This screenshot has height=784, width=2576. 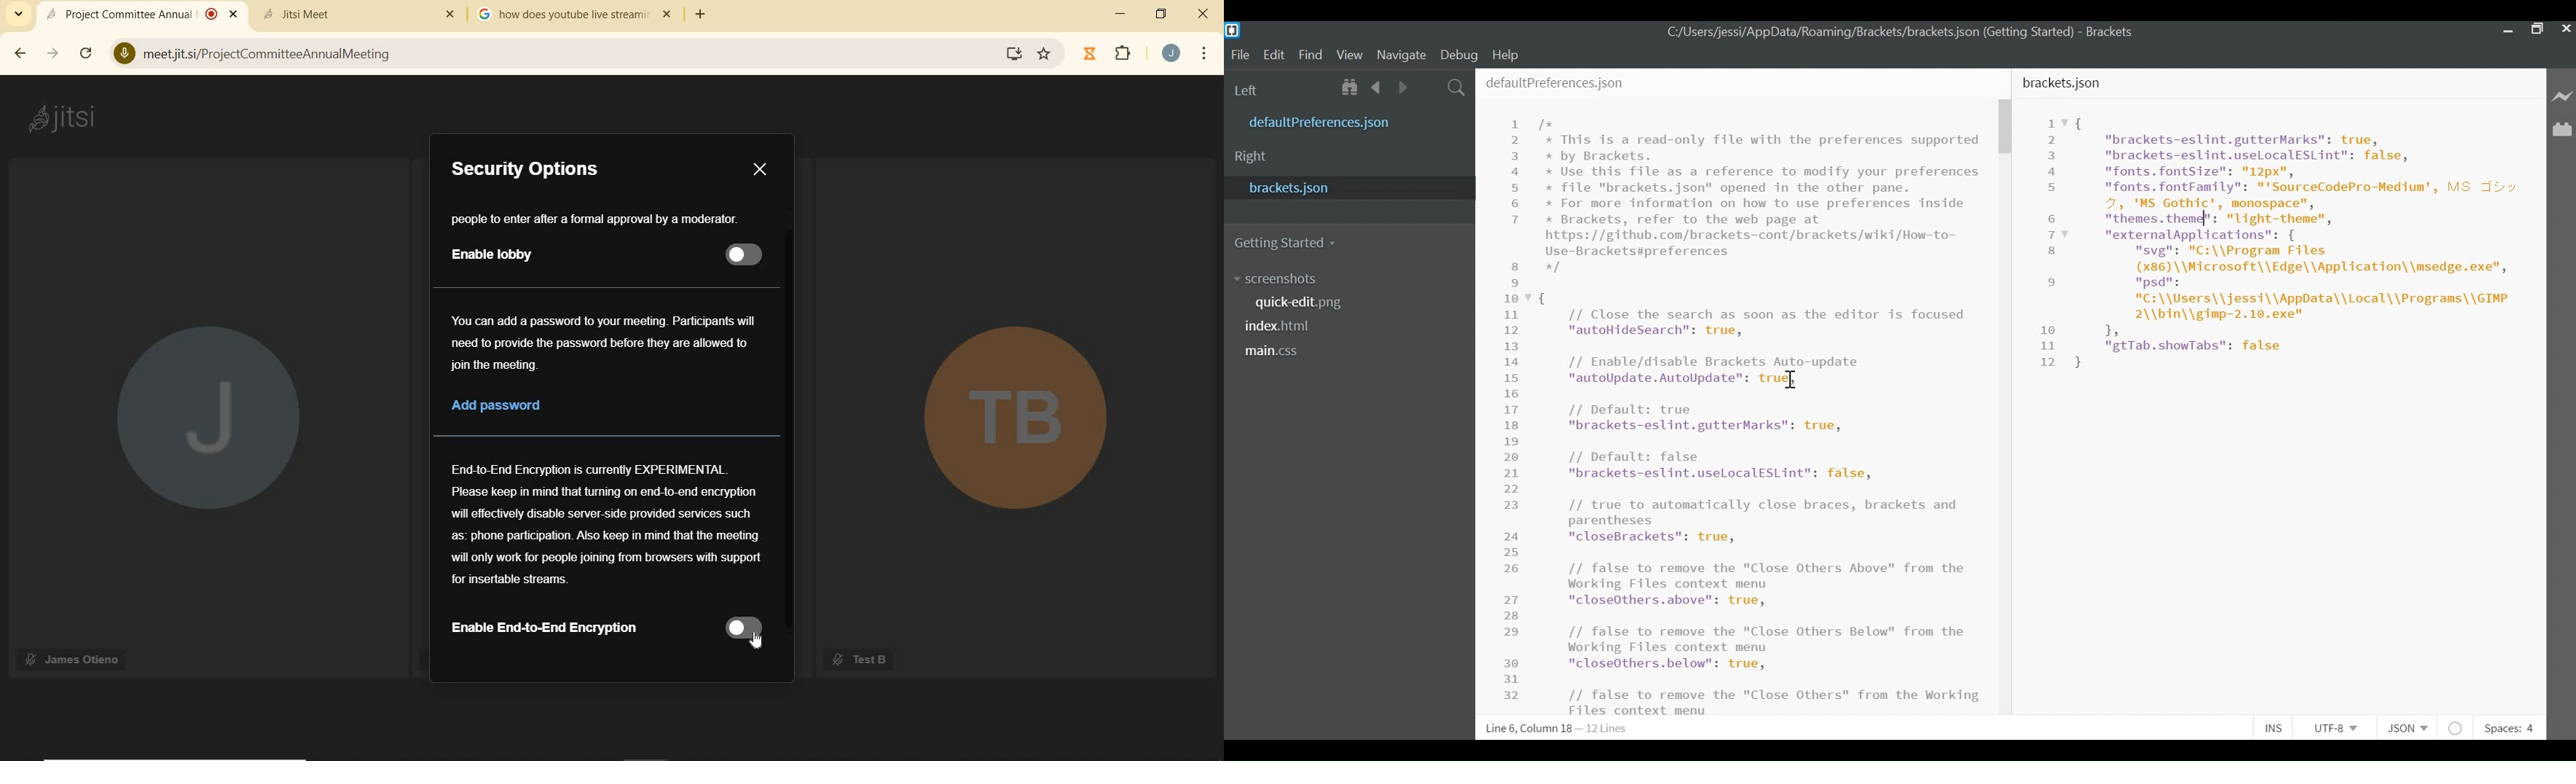 I want to click on View, so click(x=1350, y=54).